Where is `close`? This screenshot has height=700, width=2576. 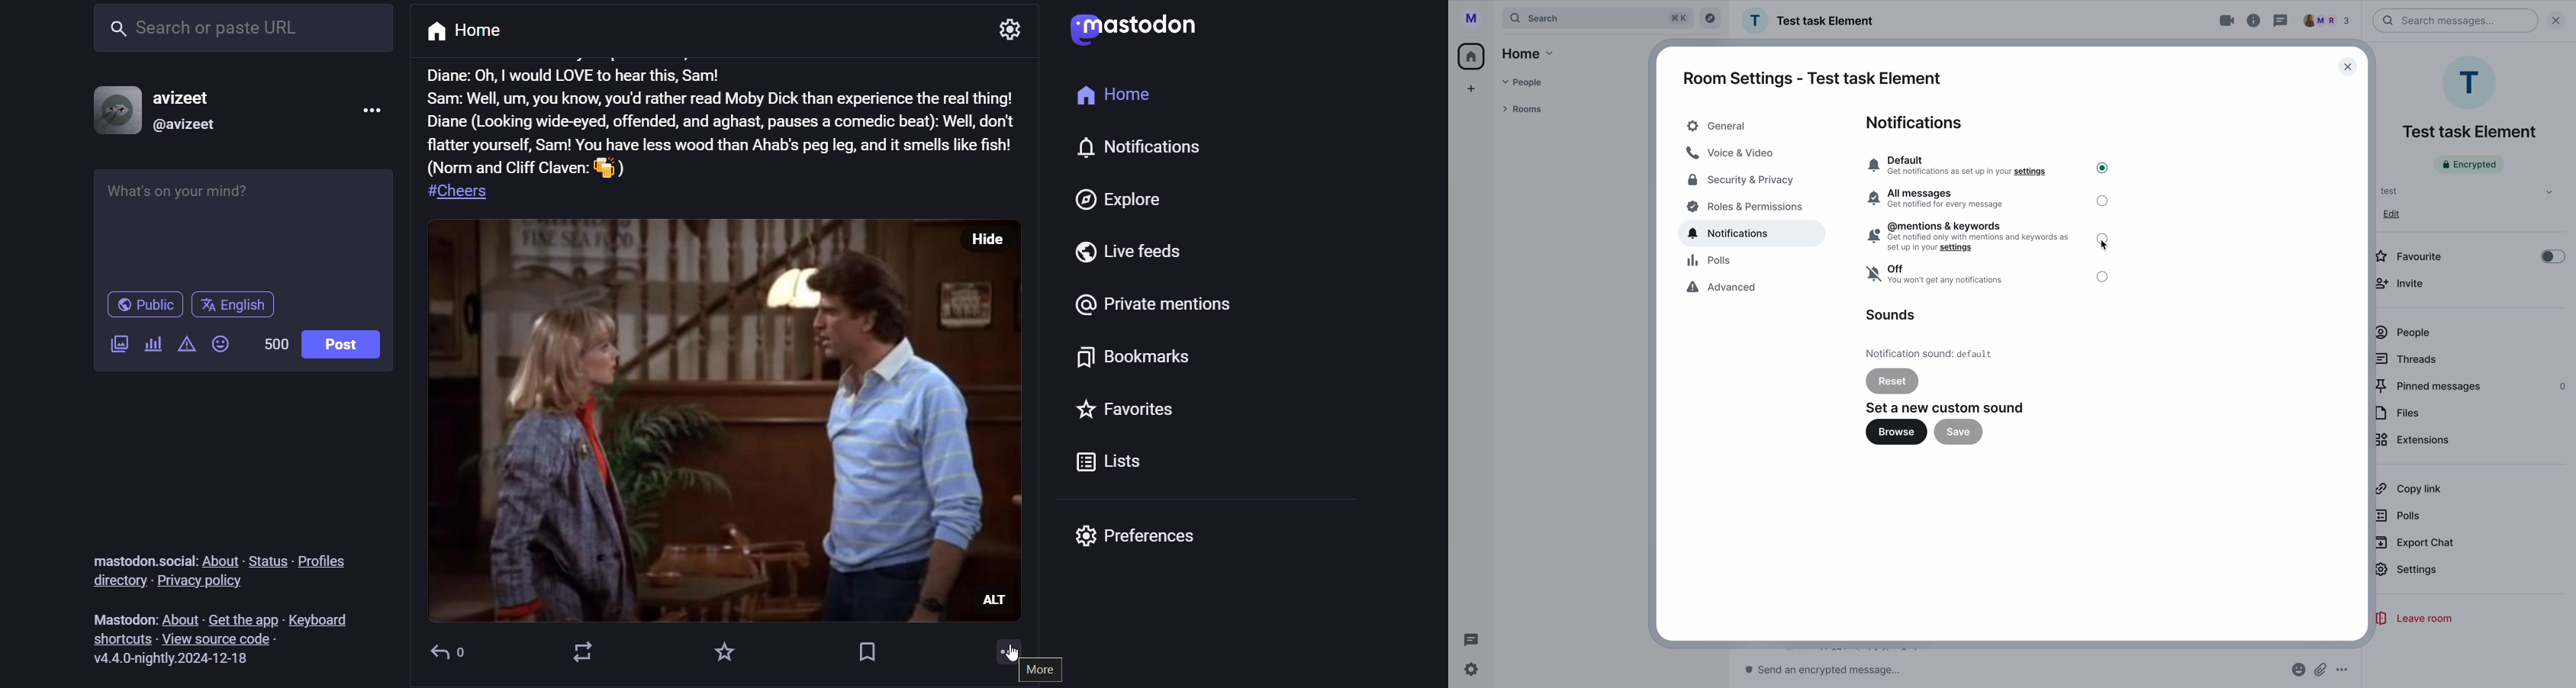 close is located at coordinates (2339, 66).